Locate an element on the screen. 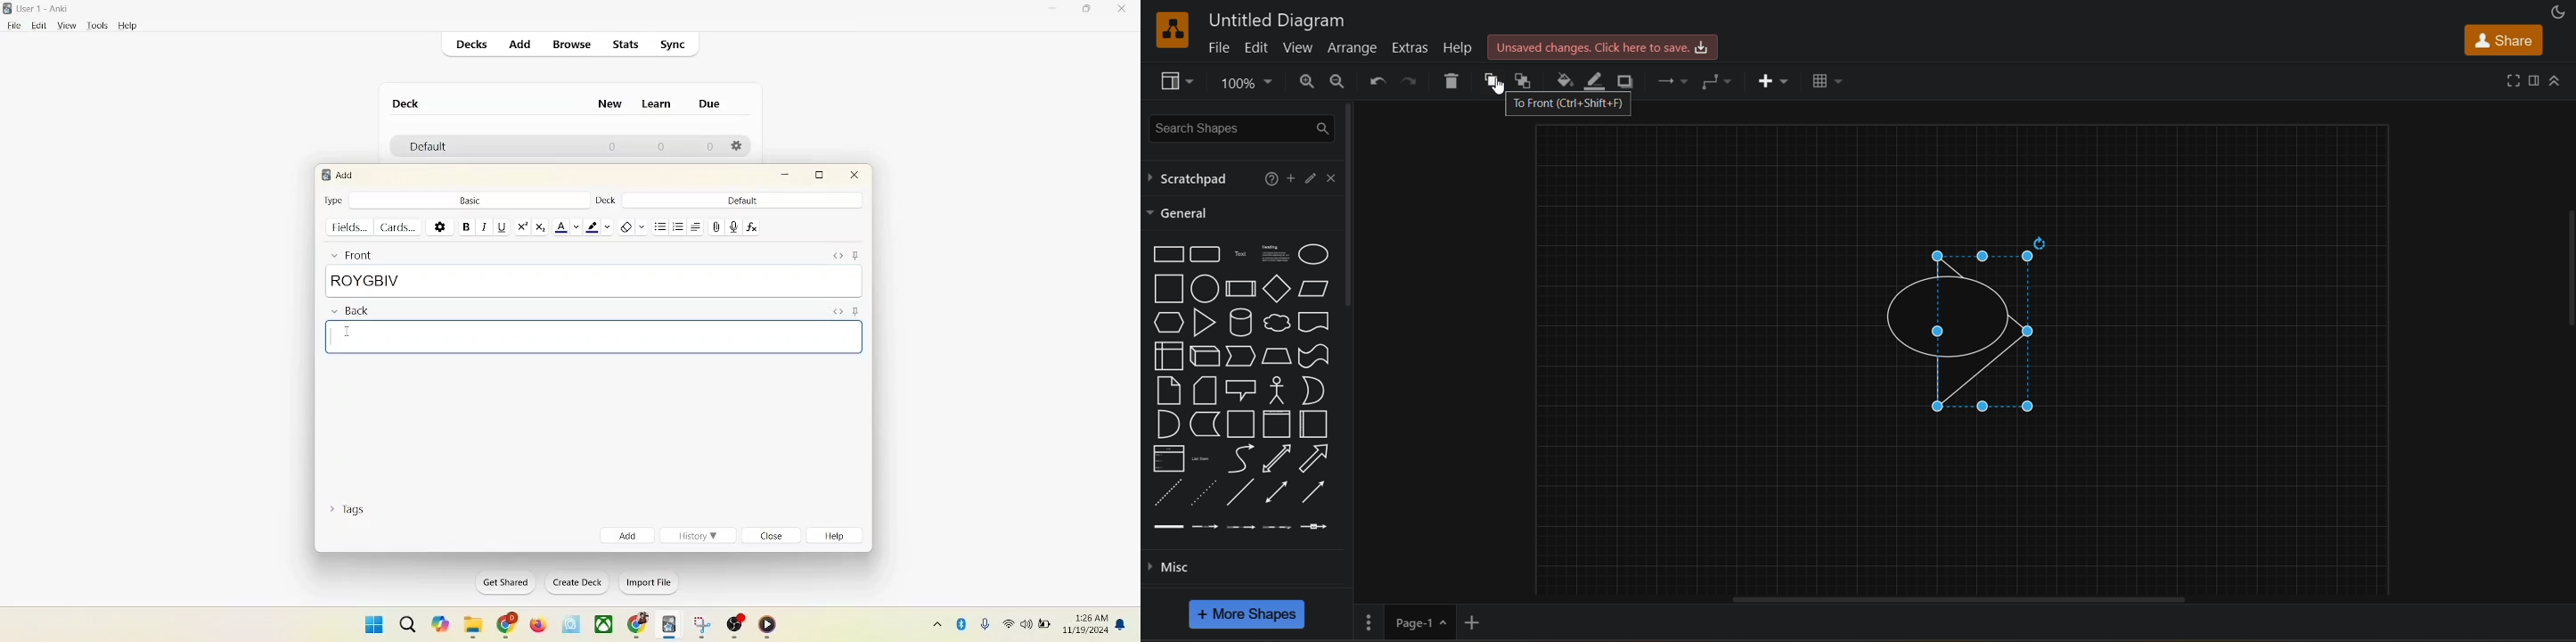  cards is located at coordinates (402, 227).